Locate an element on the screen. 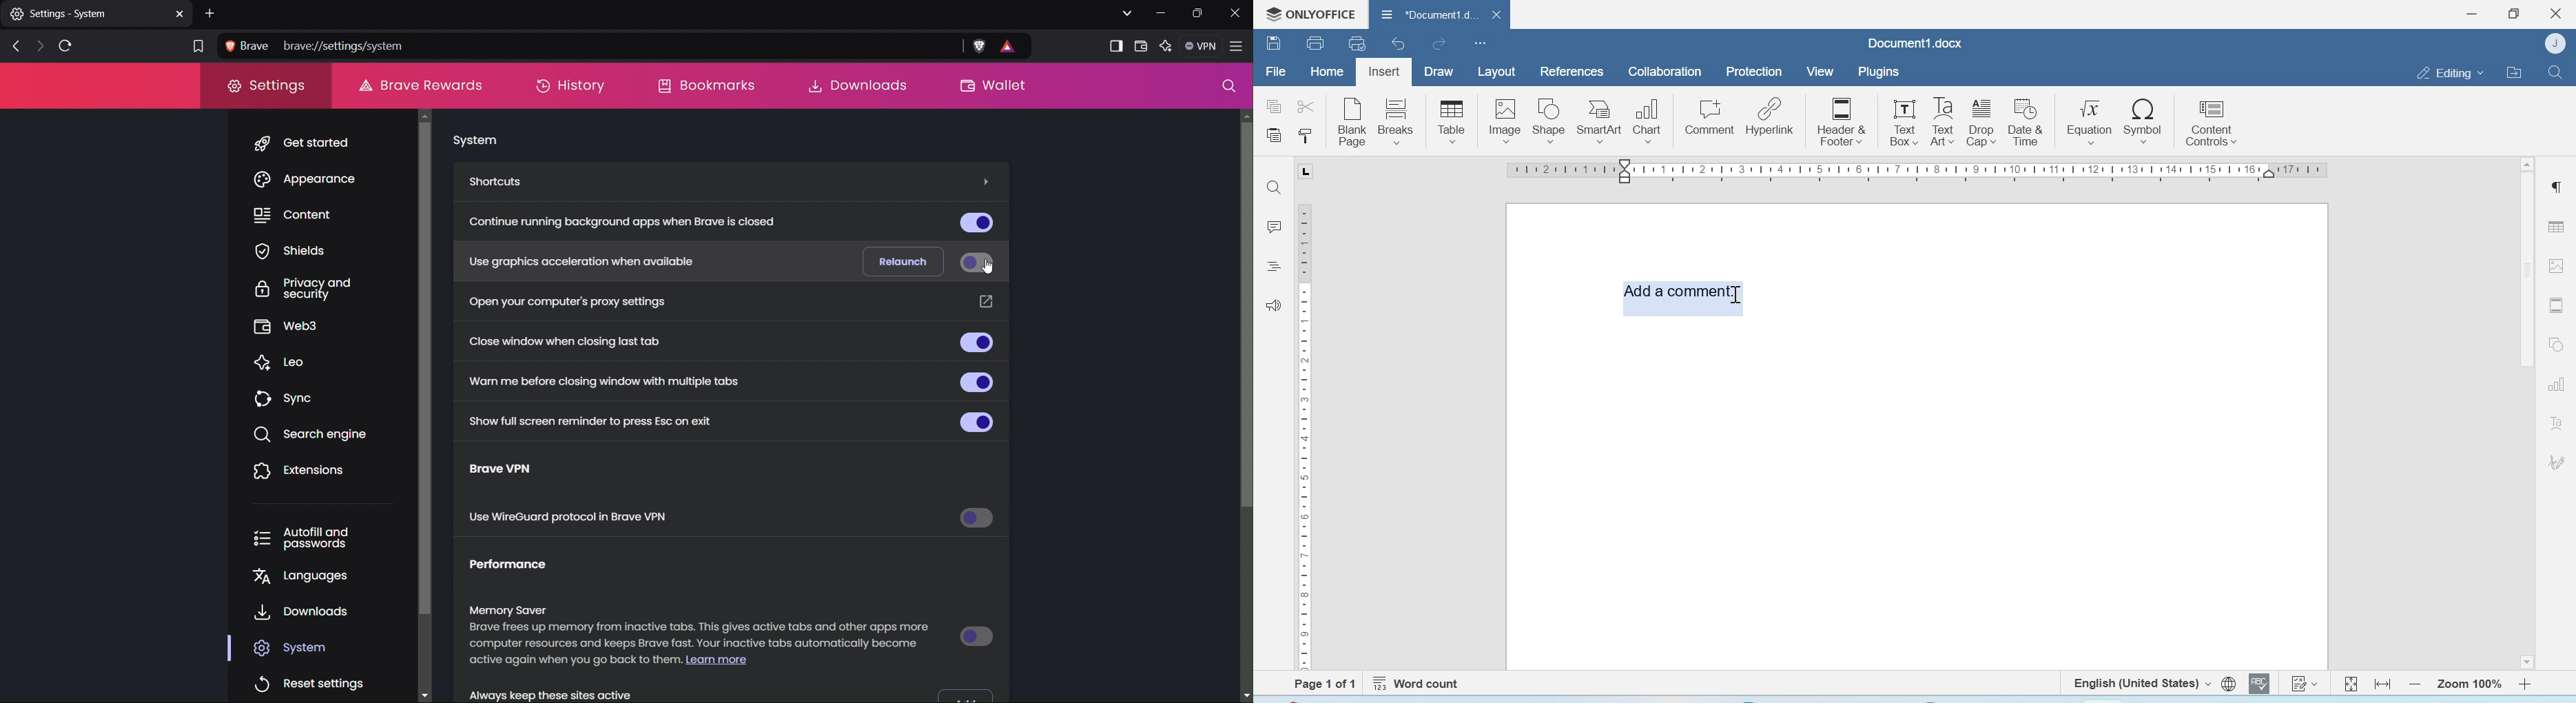 Image resolution: width=2576 pixels, height=728 pixels. Scrollbar is located at coordinates (434, 403).